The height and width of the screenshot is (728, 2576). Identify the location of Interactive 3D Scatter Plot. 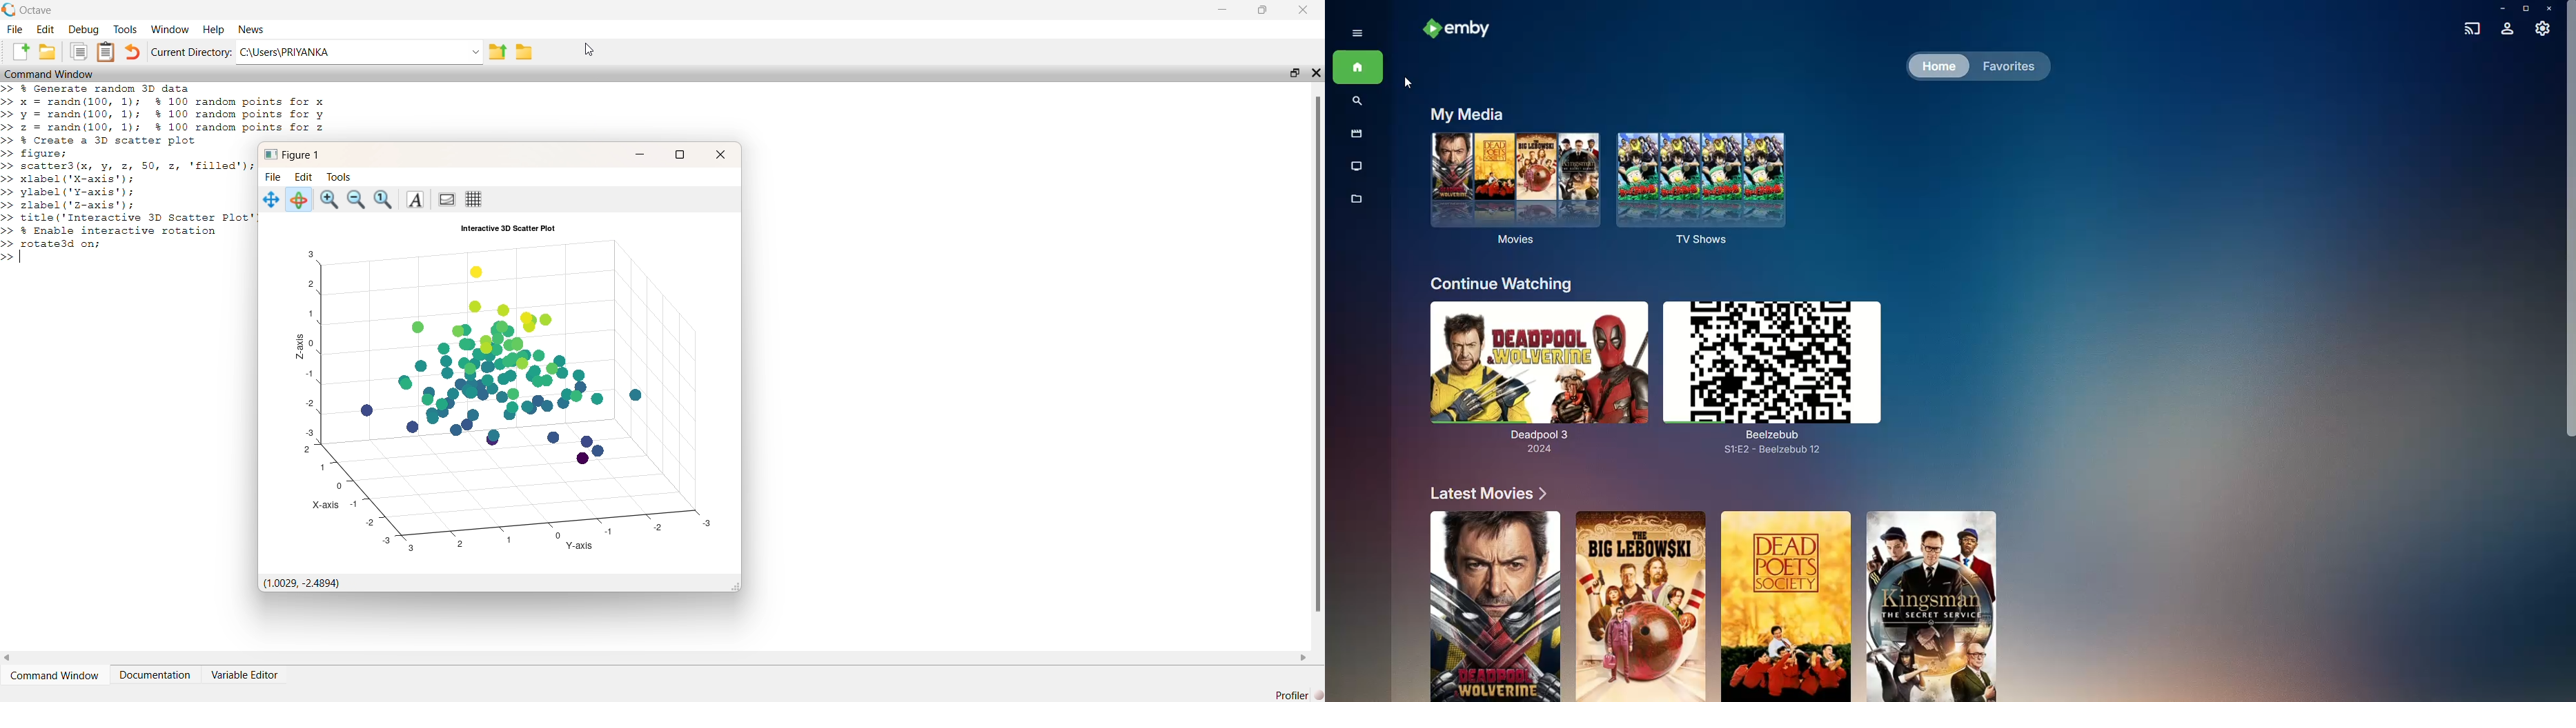
(508, 228).